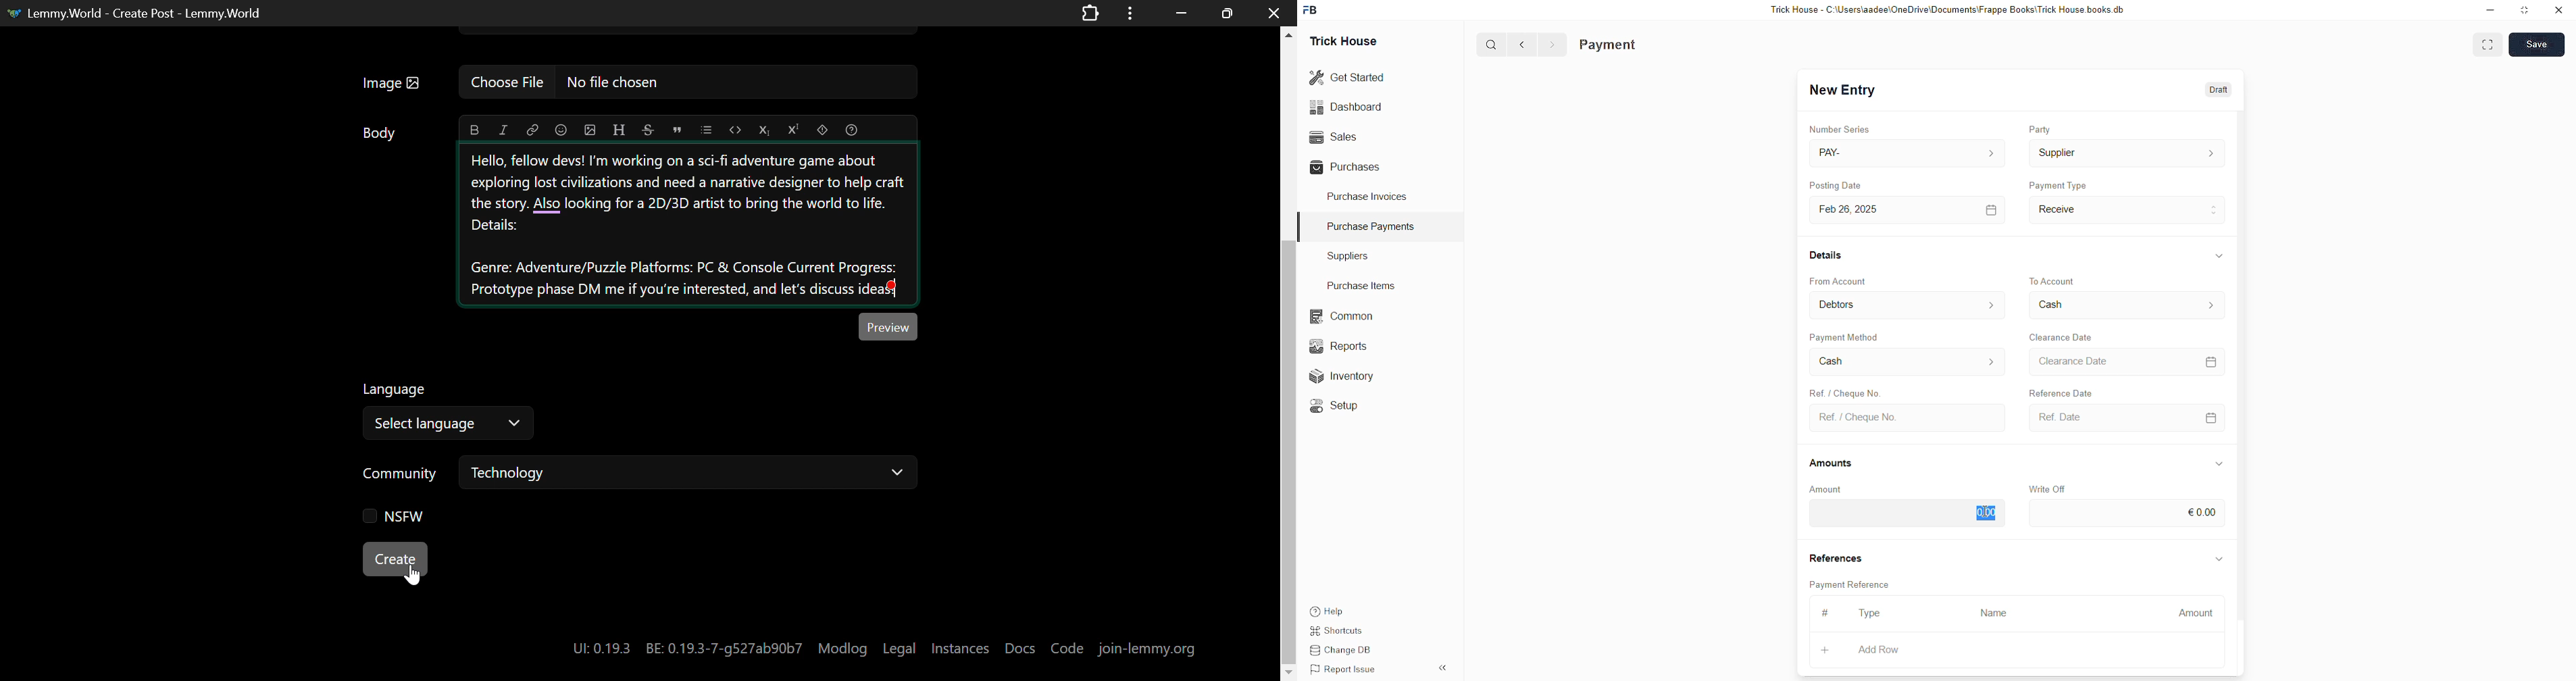 The height and width of the screenshot is (700, 2576). What do you see at coordinates (1359, 284) in the screenshot?
I see `Purchase Items.` at bounding box center [1359, 284].